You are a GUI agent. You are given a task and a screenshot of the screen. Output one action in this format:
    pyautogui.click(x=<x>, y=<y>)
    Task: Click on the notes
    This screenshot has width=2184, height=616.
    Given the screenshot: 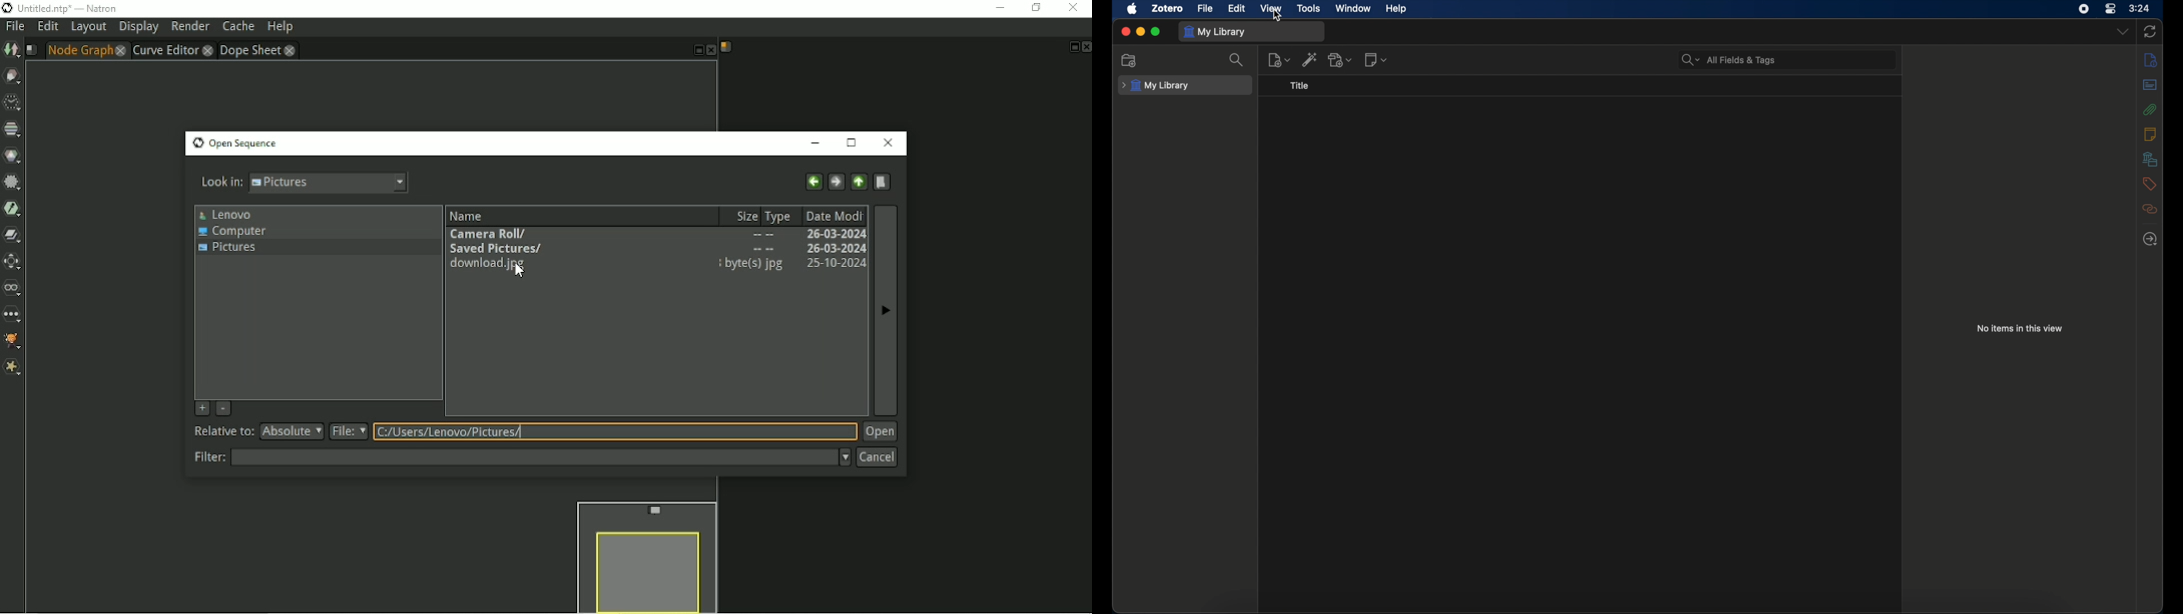 What is the action you would take?
    pyautogui.click(x=2150, y=133)
    